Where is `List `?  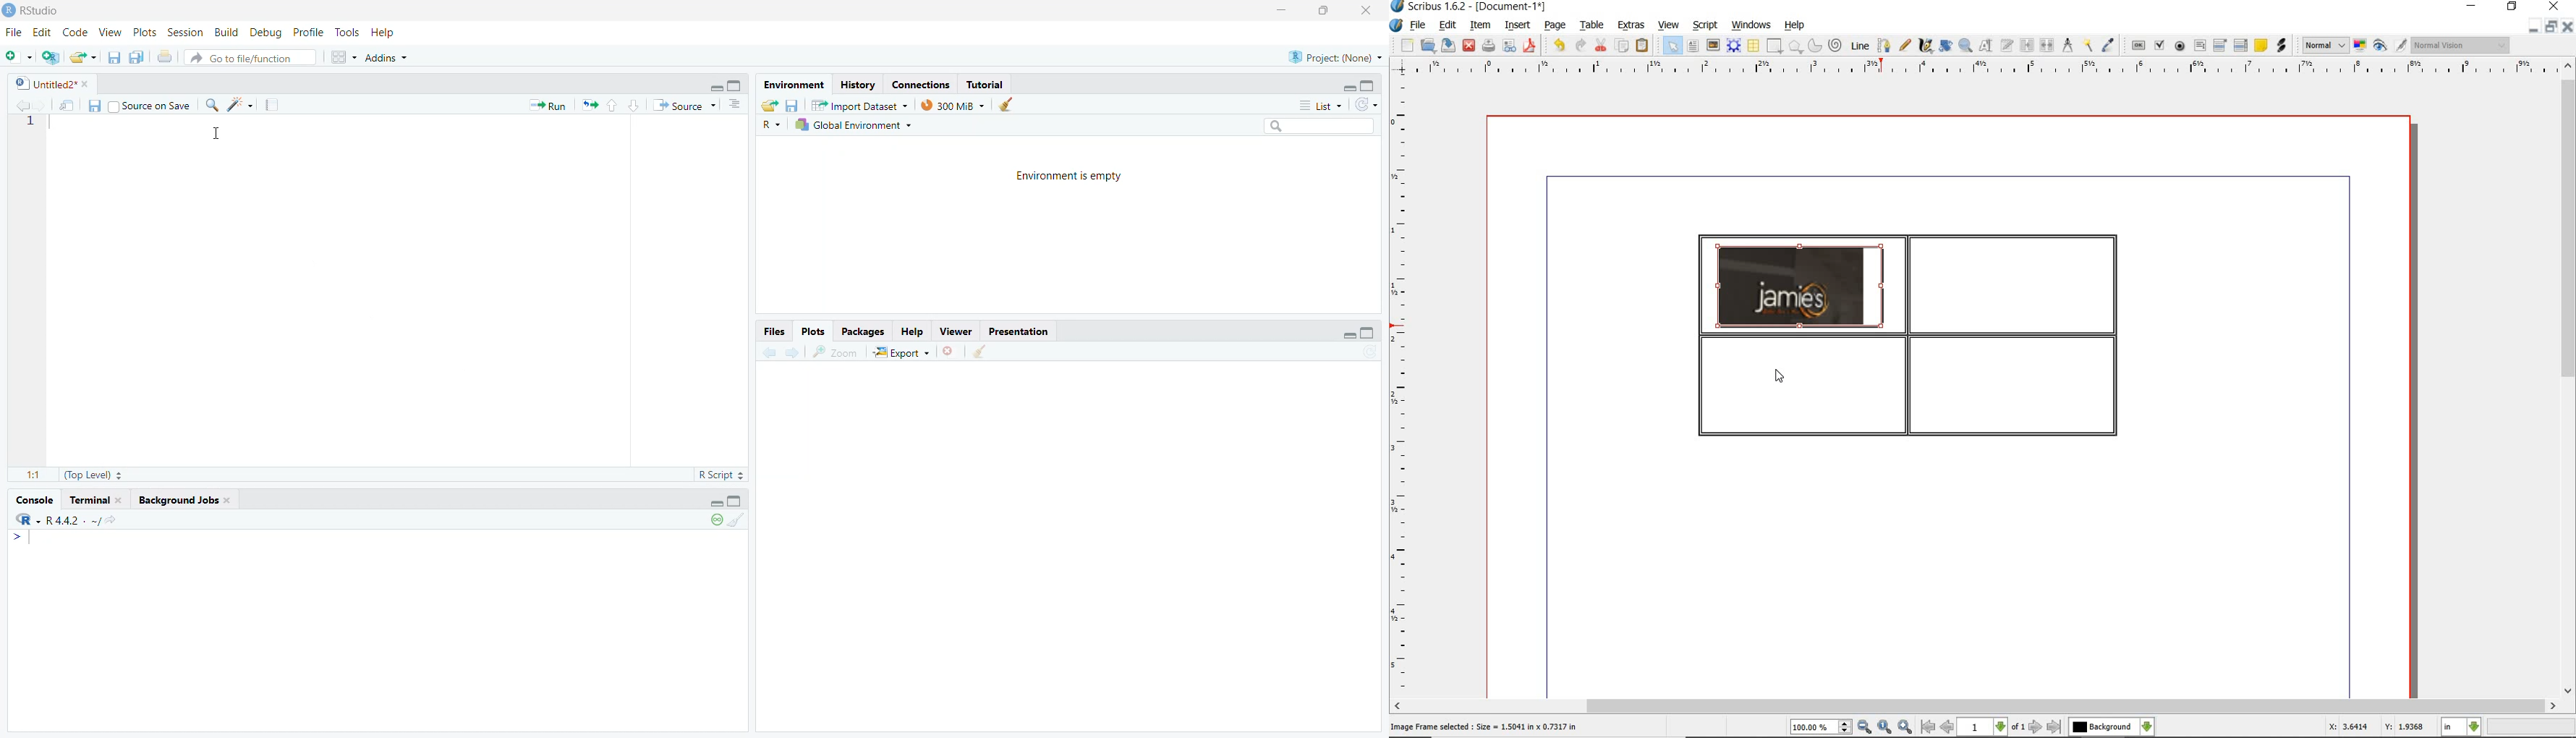 List  is located at coordinates (1322, 106).